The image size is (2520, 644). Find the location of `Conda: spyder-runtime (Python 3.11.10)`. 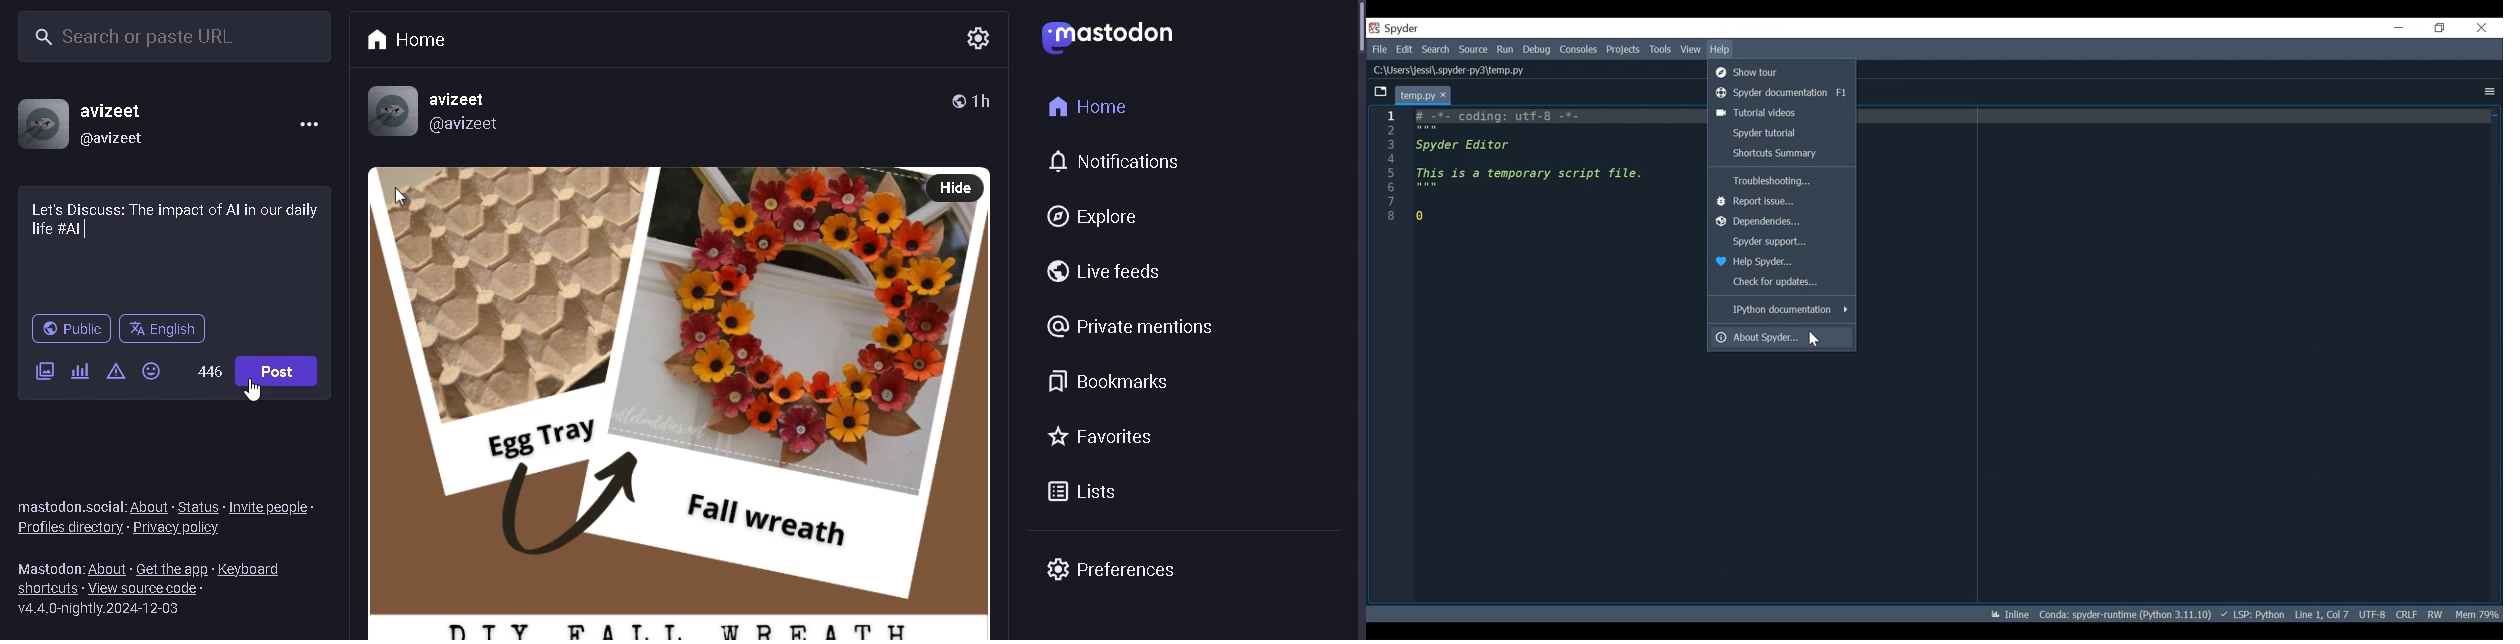

Conda: spyder-runtime (Python 3.11.10) is located at coordinates (2126, 617).